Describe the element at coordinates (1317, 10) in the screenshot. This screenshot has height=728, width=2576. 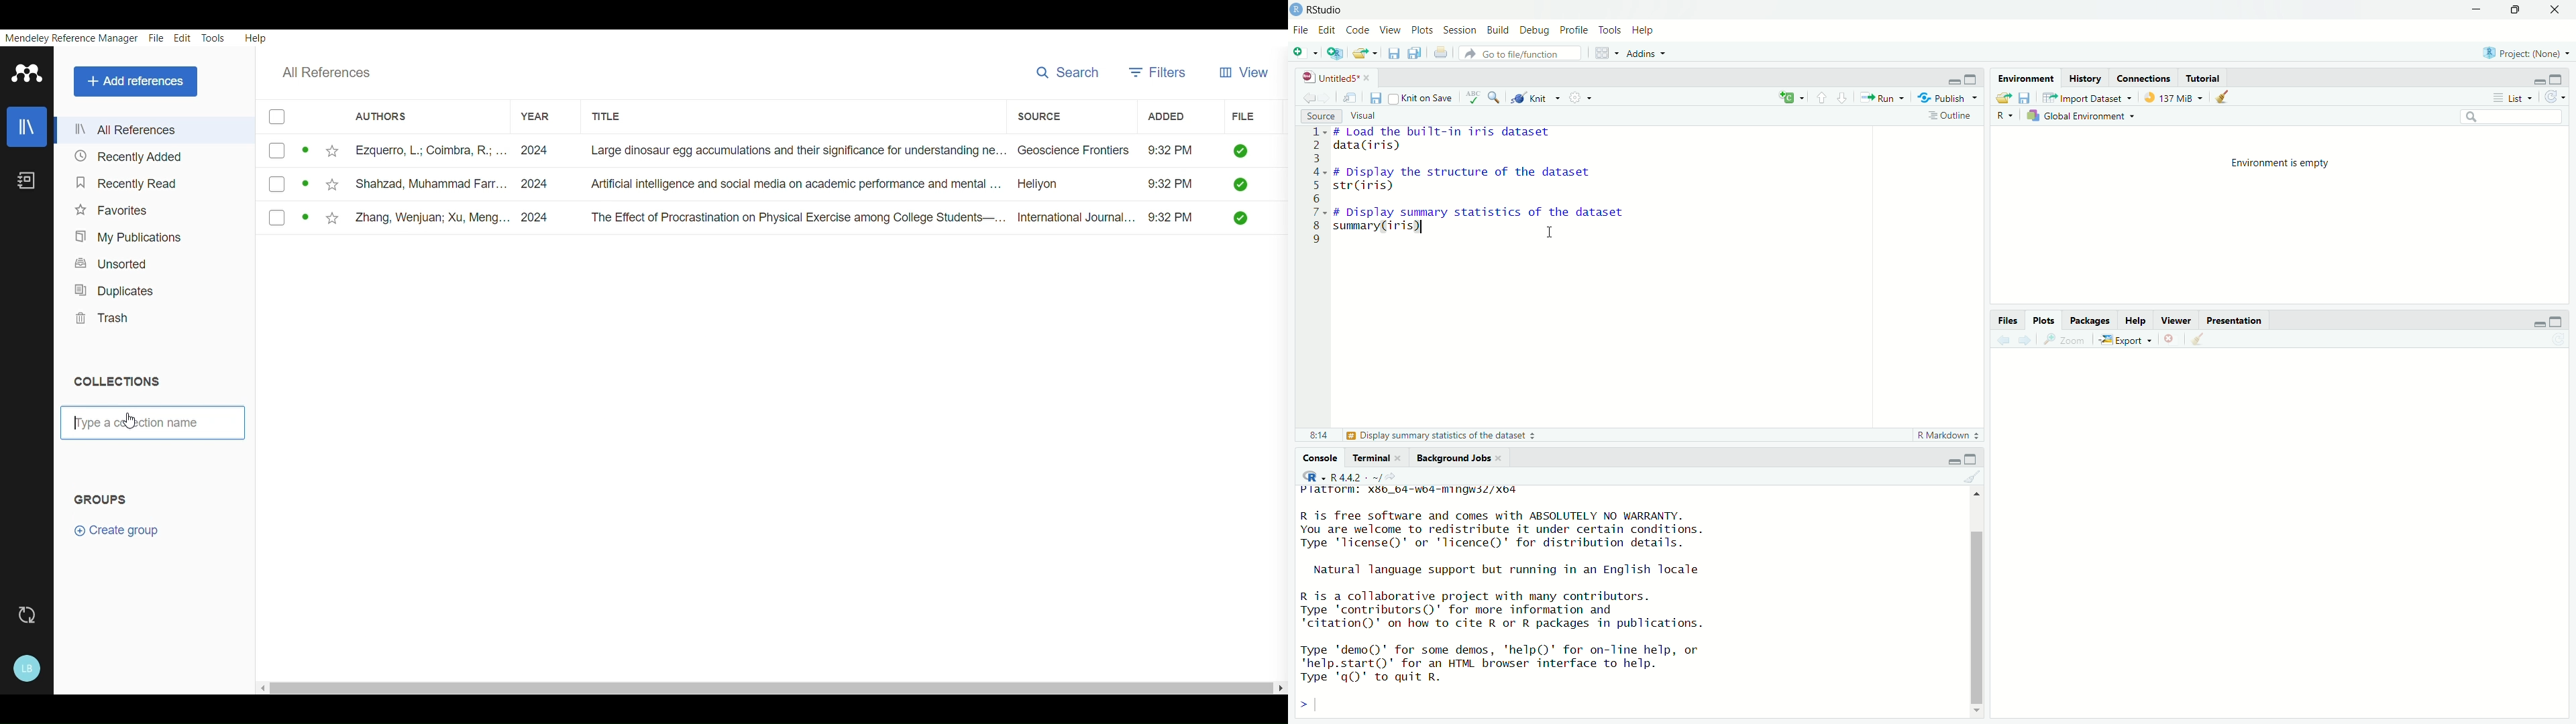
I see `RStudio` at that location.